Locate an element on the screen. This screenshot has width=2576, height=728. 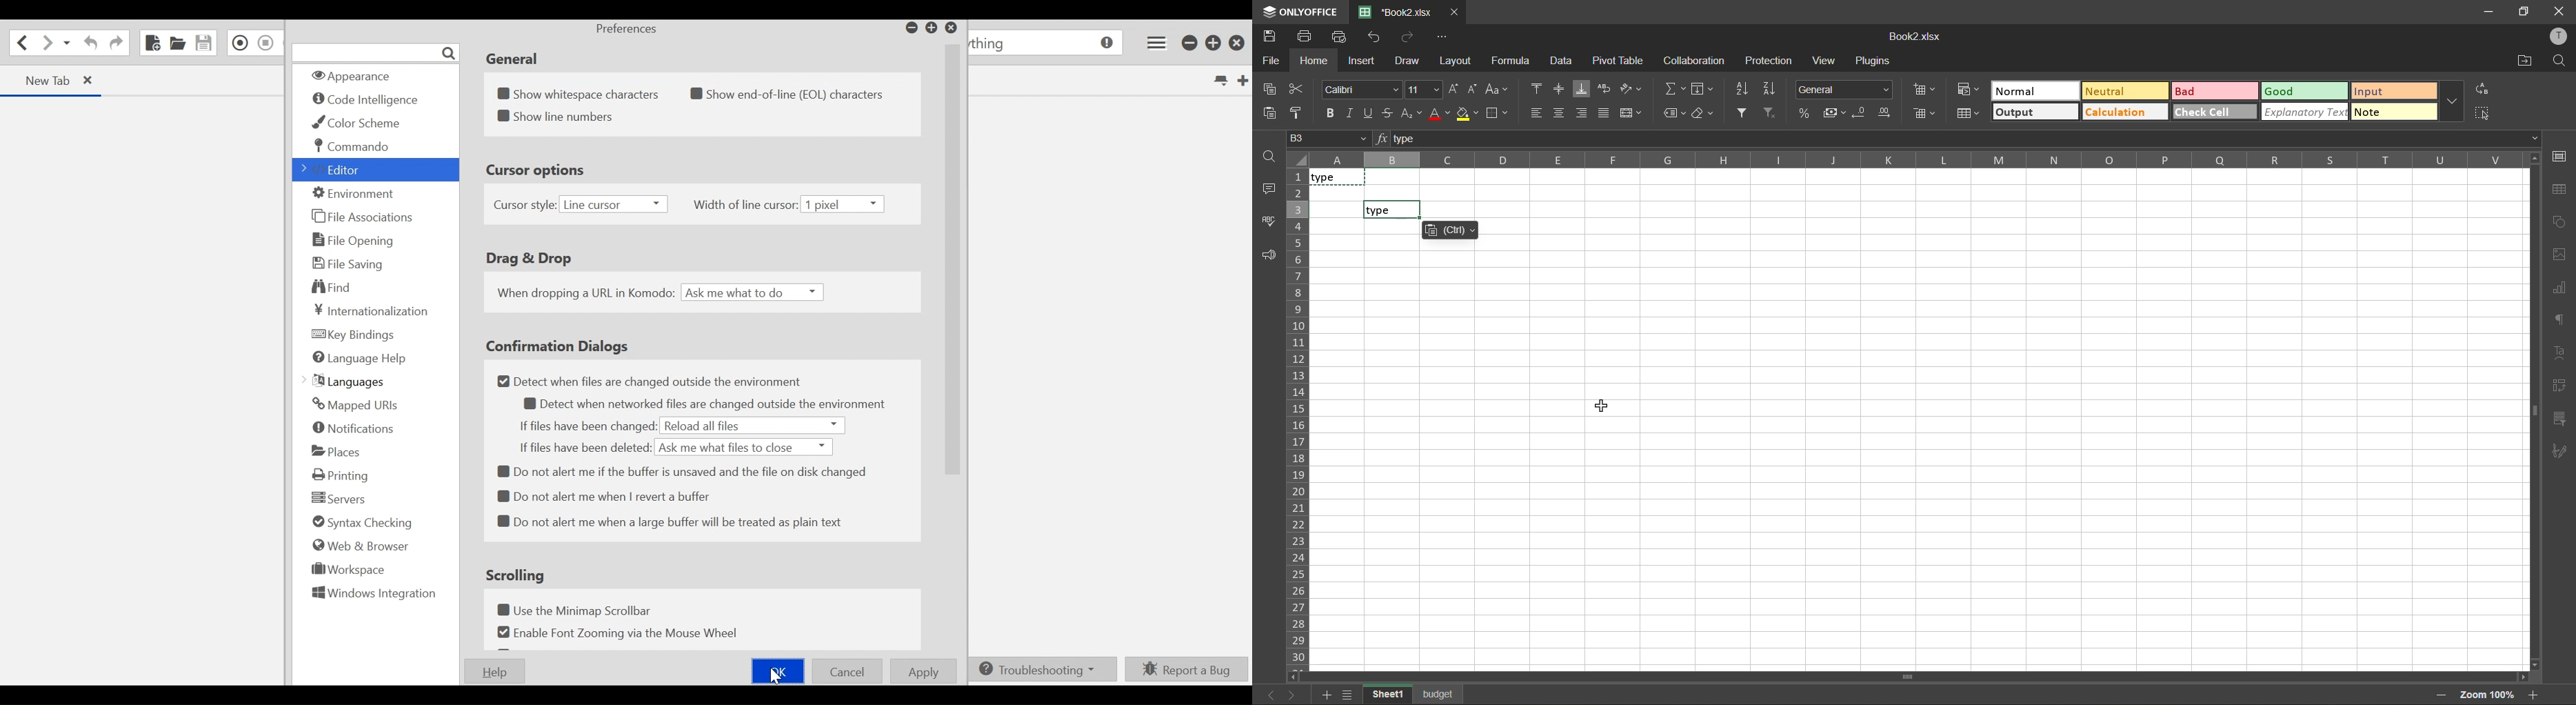
column names is located at coordinates (1914, 161).